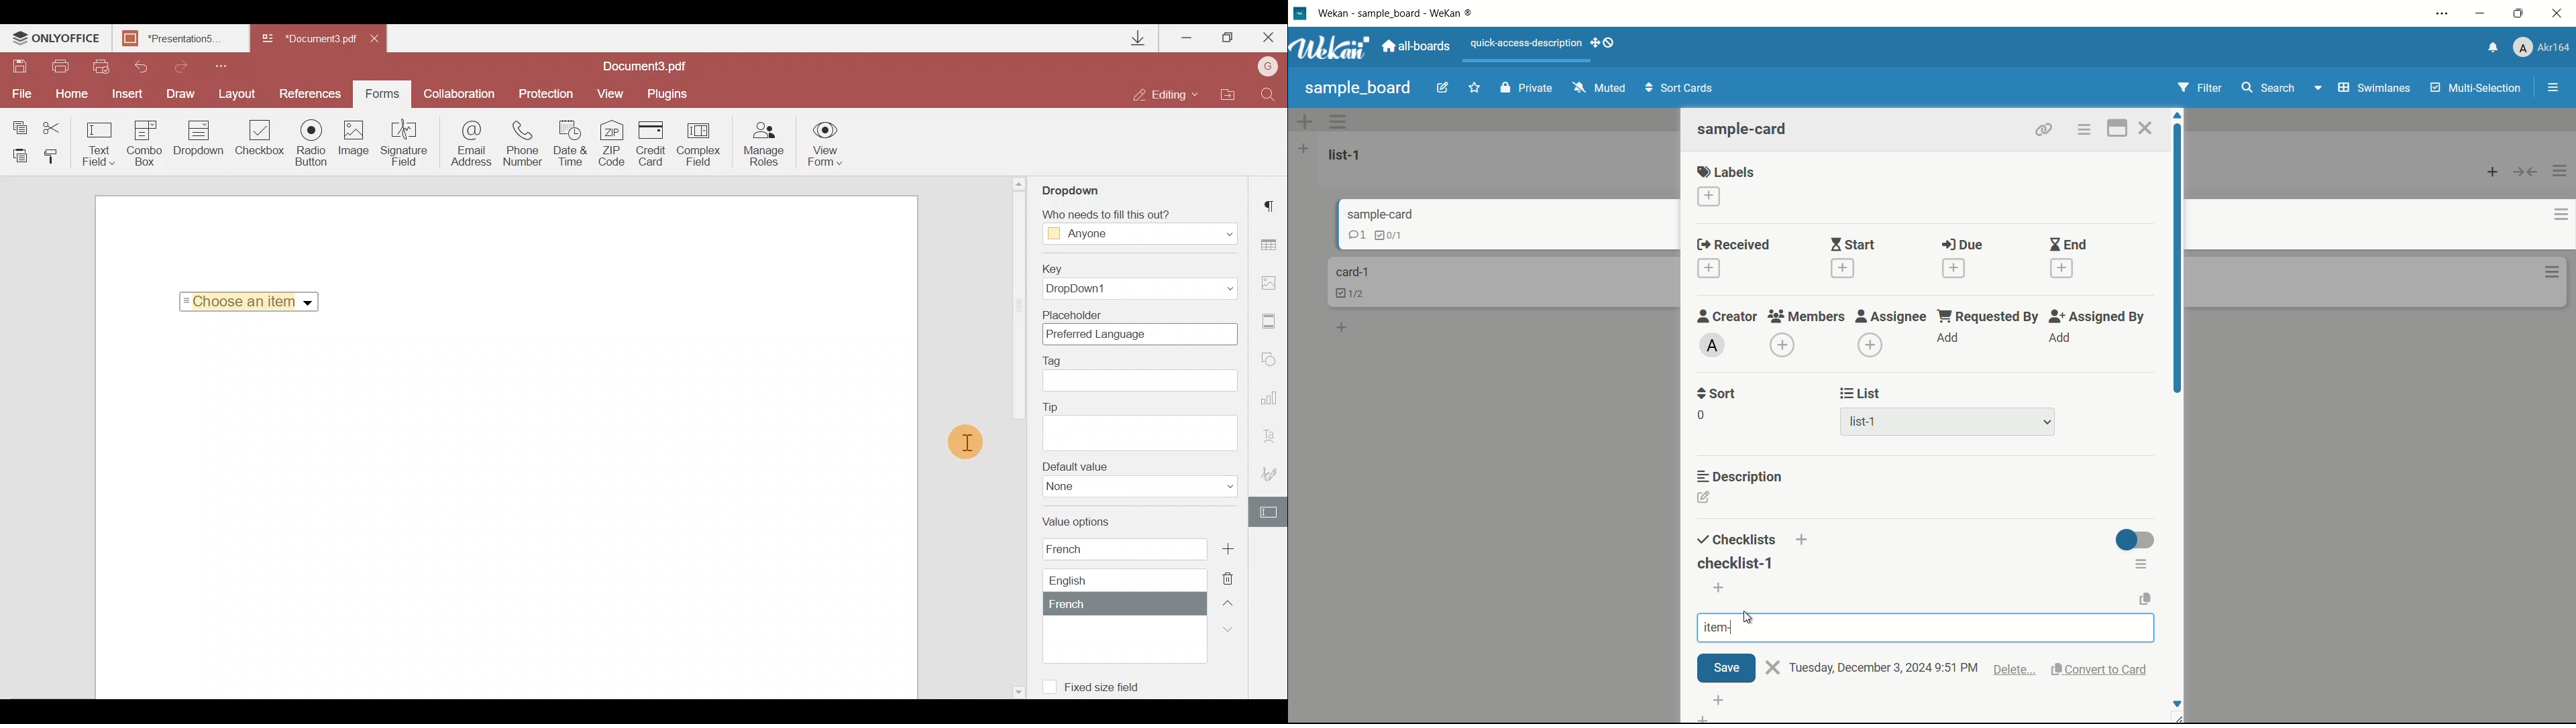 Image resolution: width=2576 pixels, height=728 pixels. Describe the element at coordinates (1354, 293) in the screenshot. I see `checklist` at that location.